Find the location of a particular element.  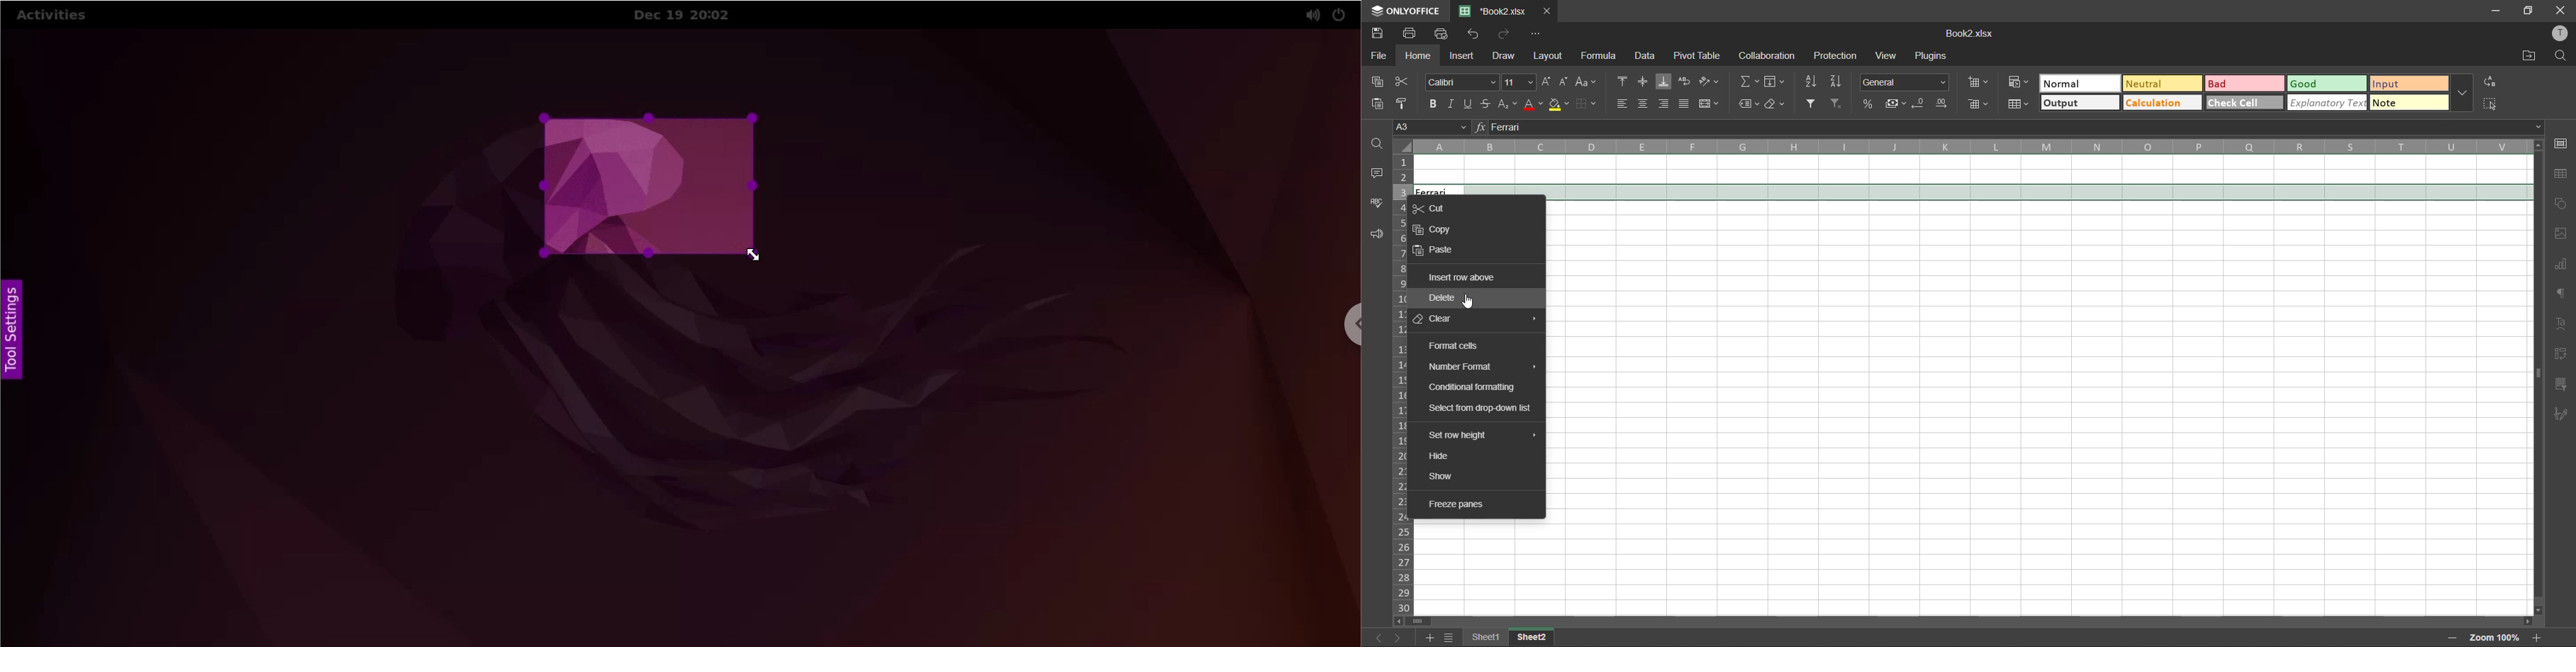

cell settings is located at coordinates (2564, 143).